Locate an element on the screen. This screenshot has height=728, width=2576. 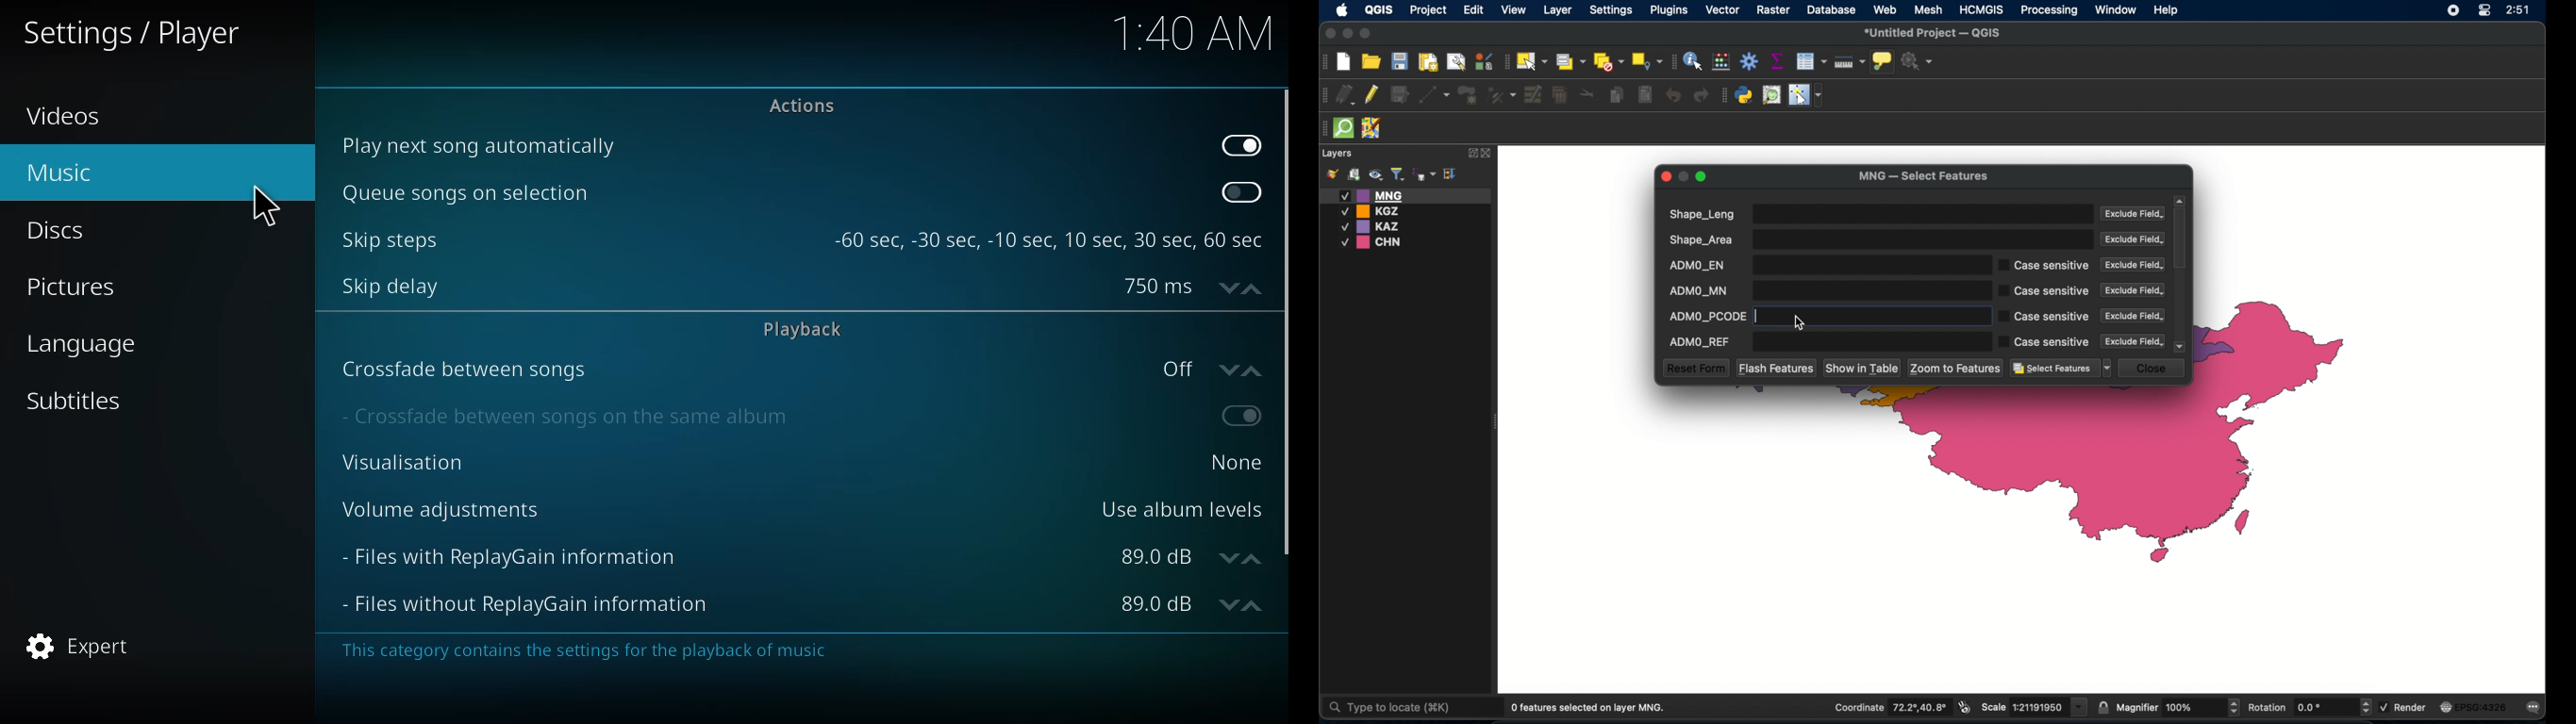
scroll up arrow is located at coordinates (2180, 200).